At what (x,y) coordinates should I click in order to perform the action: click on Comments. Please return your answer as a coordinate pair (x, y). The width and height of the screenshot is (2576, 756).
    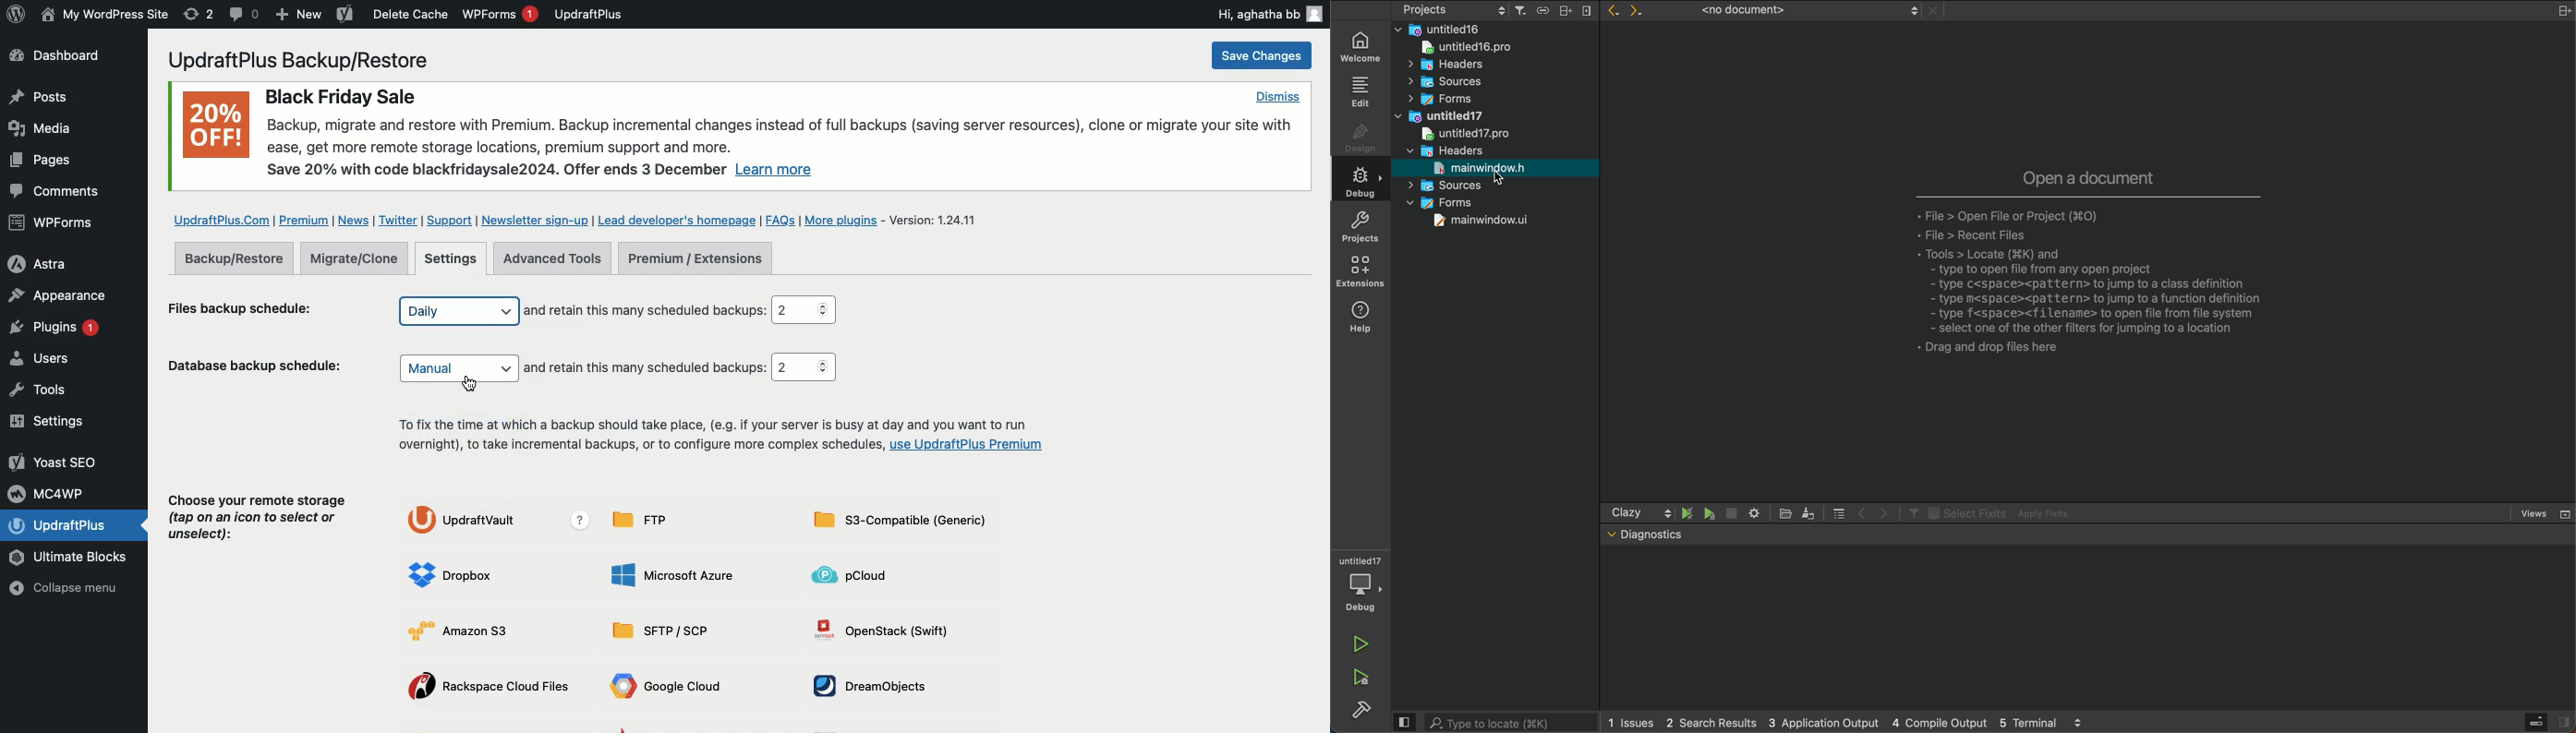
    Looking at the image, I should click on (57, 192).